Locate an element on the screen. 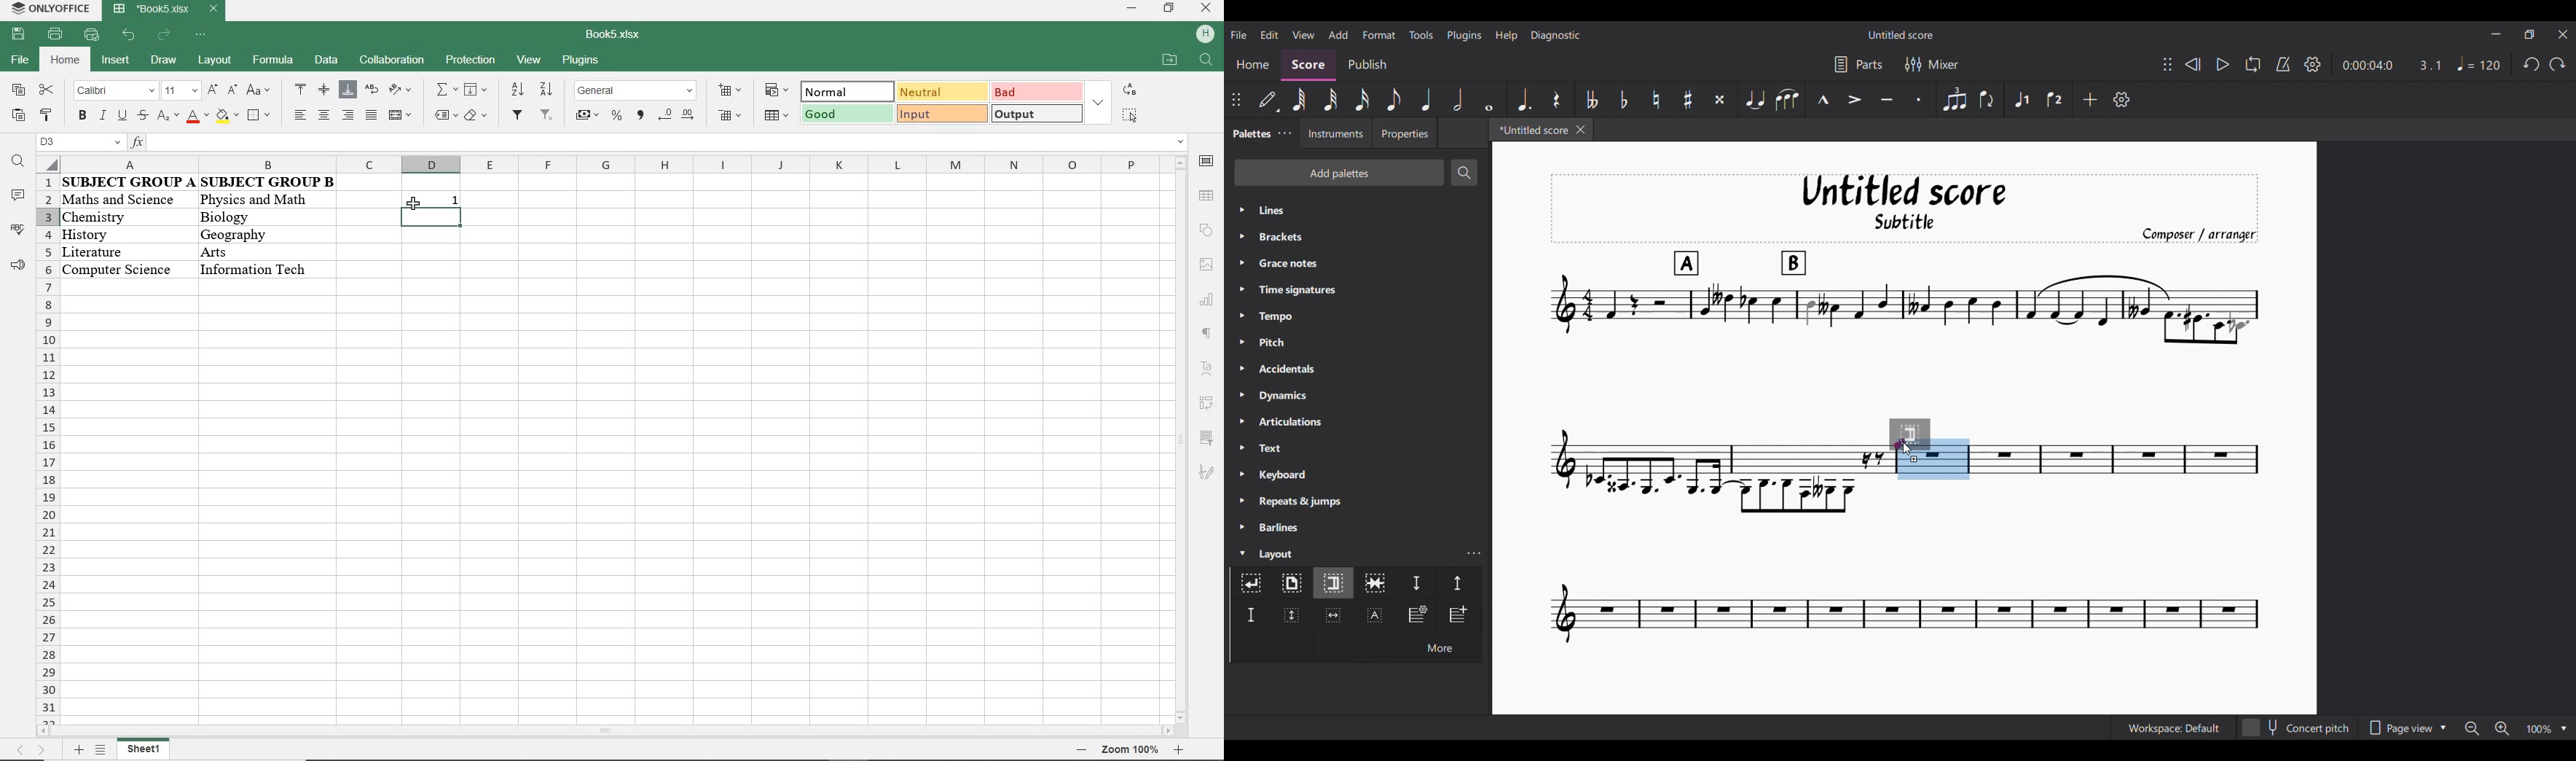 This screenshot has width=2576, height=784. Selected measure highlighted is located at coordinates (1951, 459).